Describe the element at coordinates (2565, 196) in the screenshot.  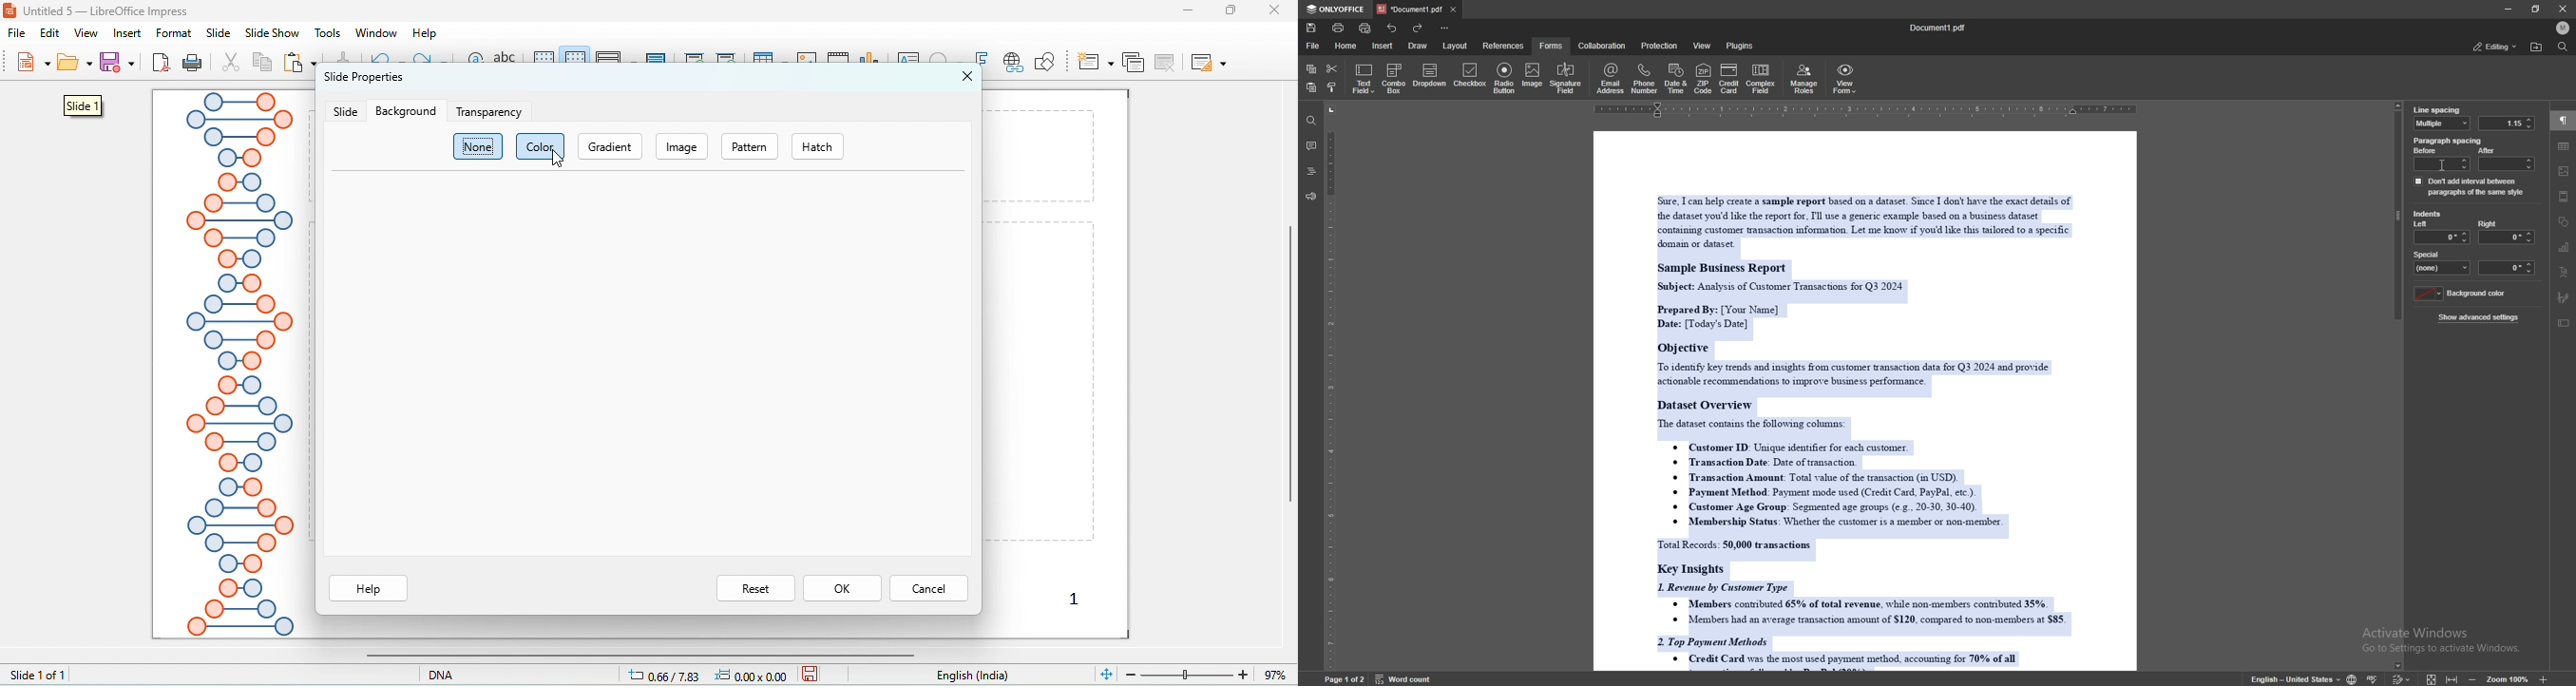
I see `header and footer` at that location.